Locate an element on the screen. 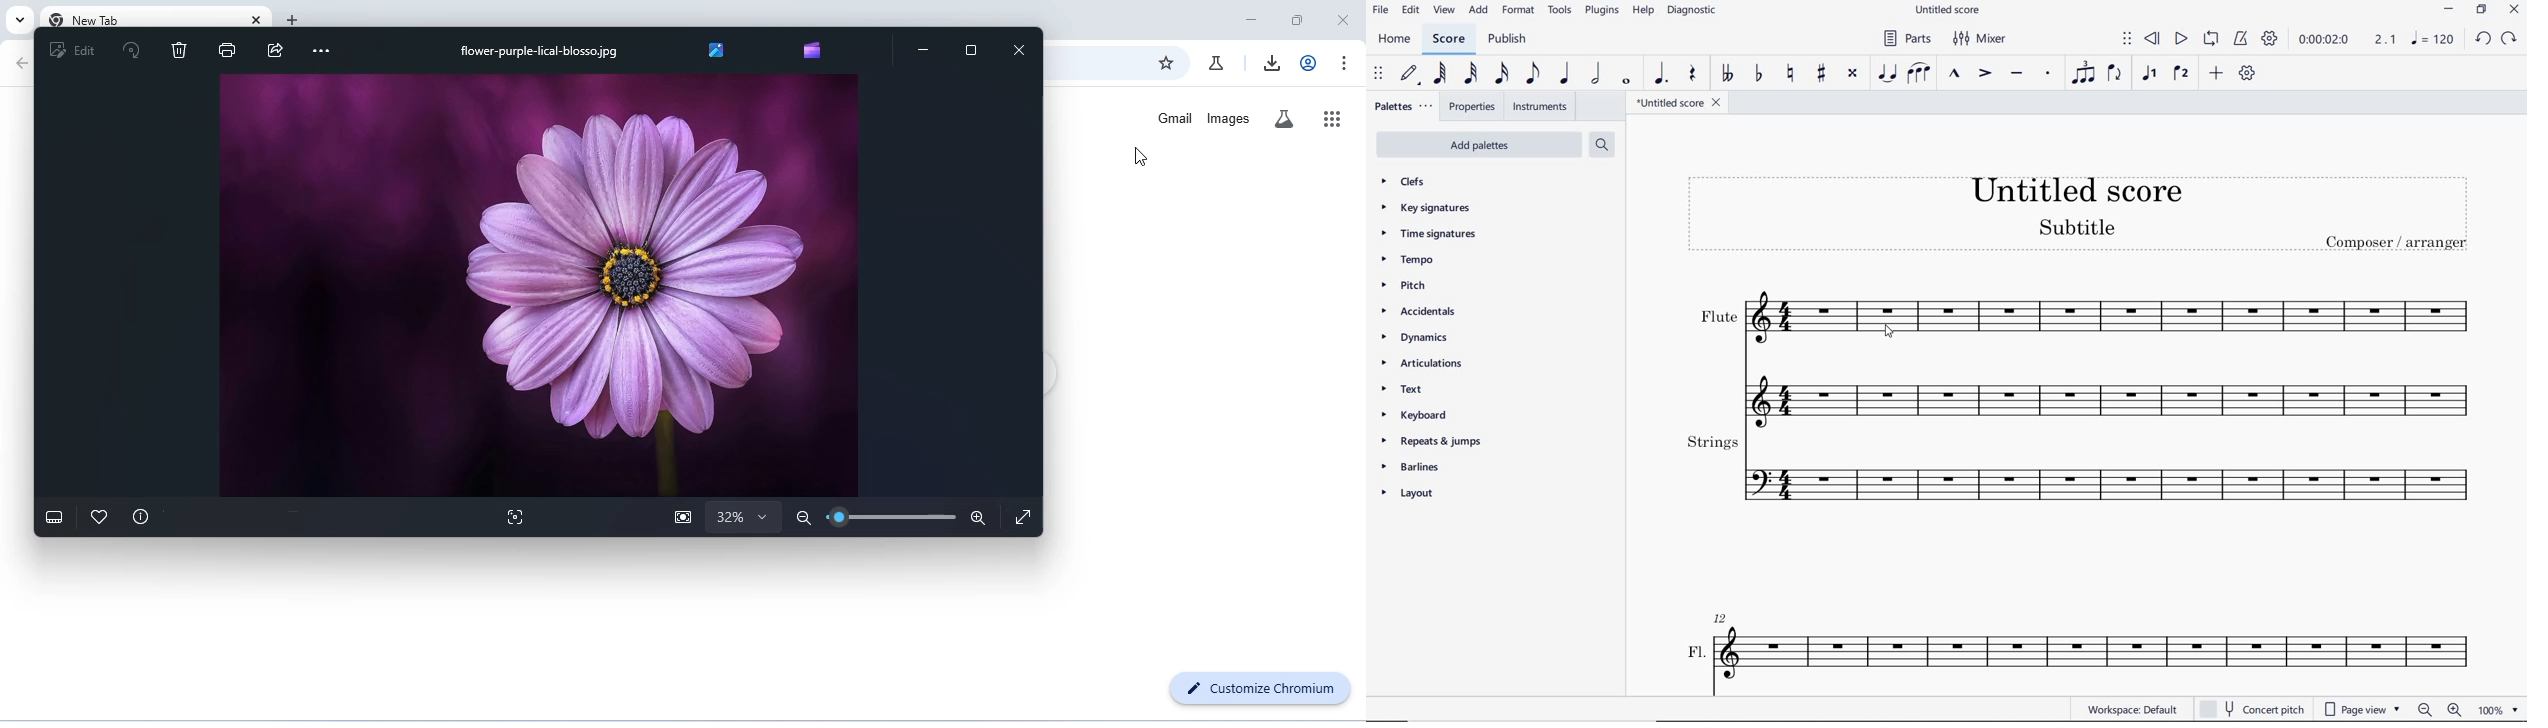 The height and width of the screenshot is (728, 2548). images is located at coordinates (1228, 119).